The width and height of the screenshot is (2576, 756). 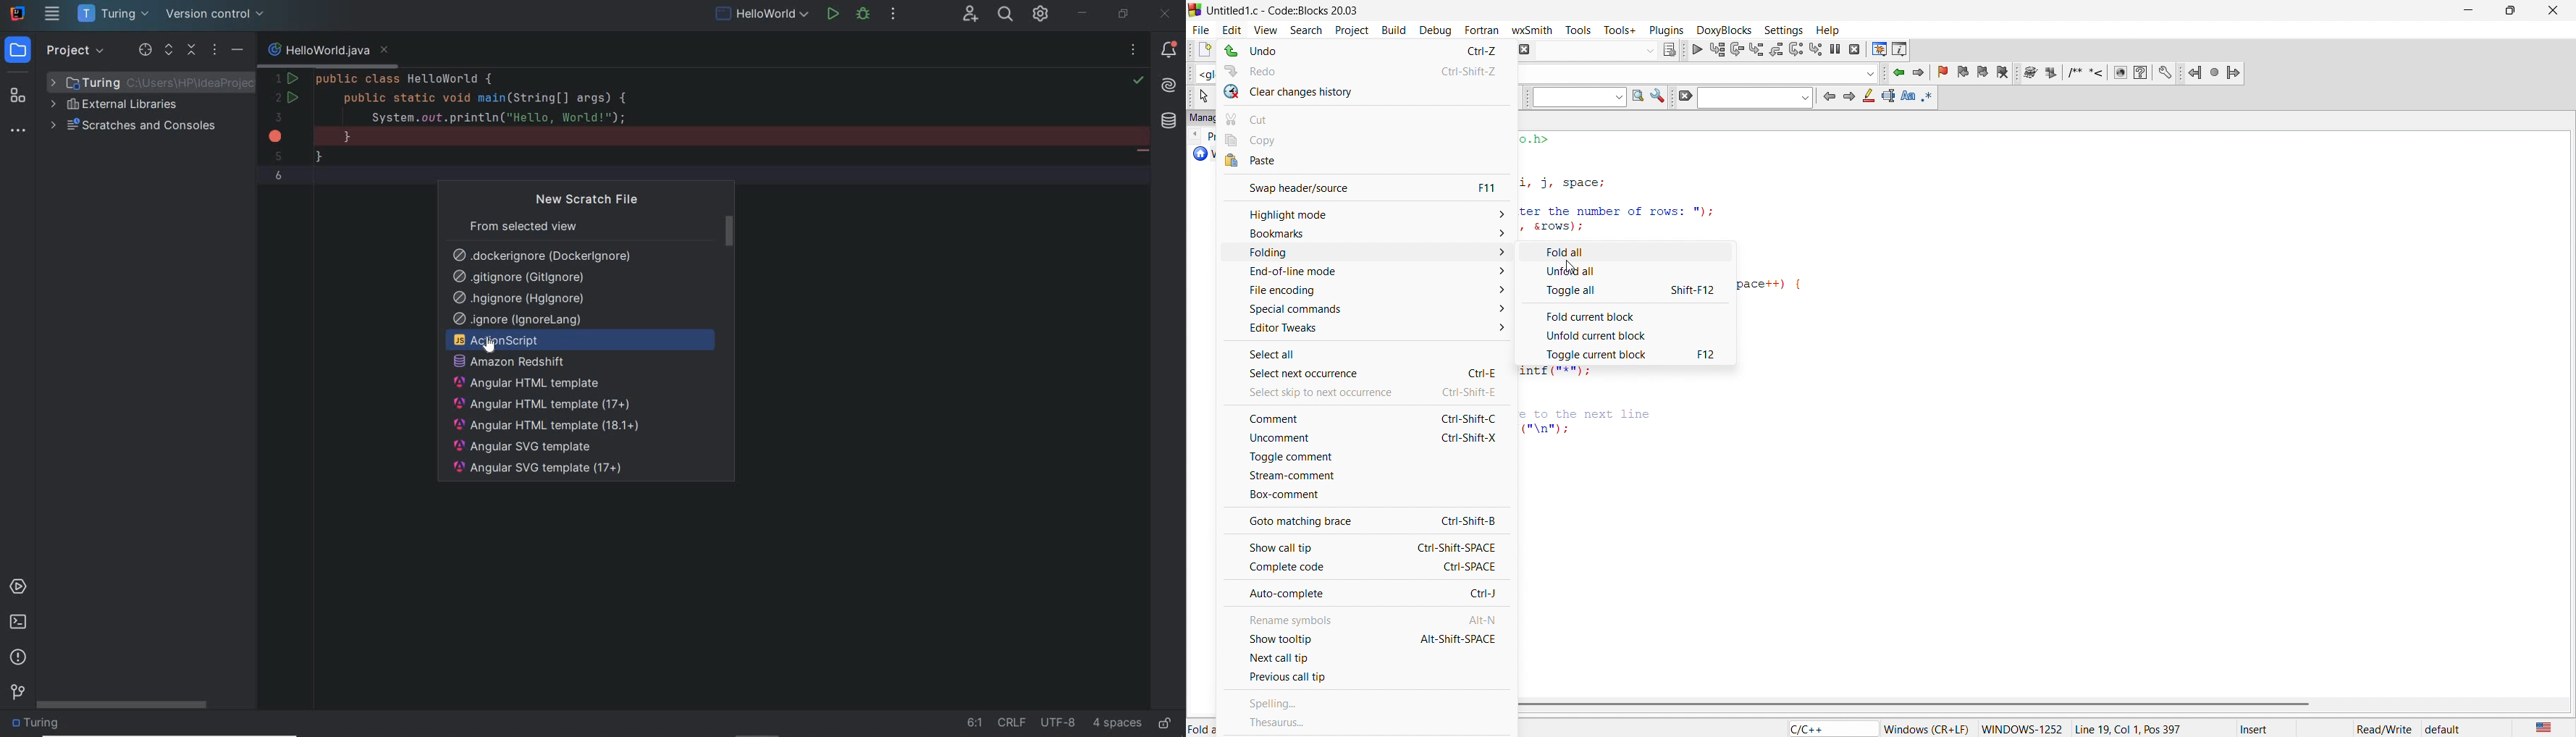 What do you see at coordinates (1856, 49) in the screenshot?
I see `stop debugging` at bounding box center [1856, 49].